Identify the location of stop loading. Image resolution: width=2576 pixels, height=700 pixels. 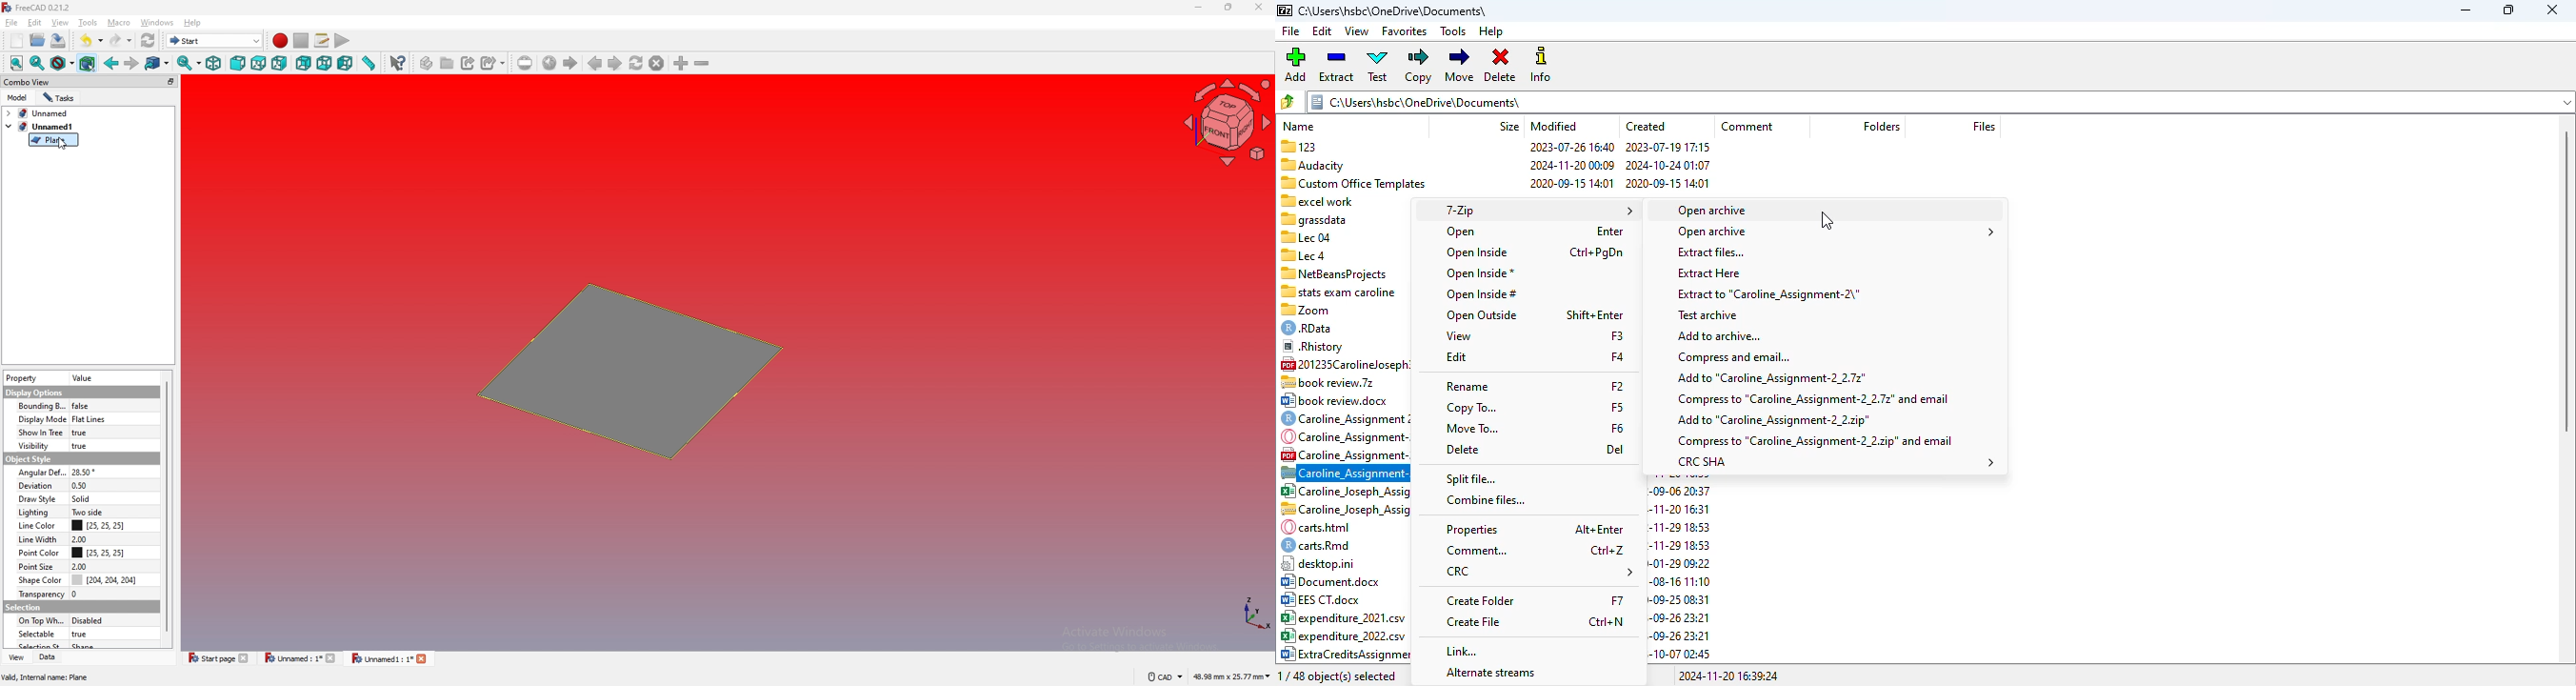
(657, 63).